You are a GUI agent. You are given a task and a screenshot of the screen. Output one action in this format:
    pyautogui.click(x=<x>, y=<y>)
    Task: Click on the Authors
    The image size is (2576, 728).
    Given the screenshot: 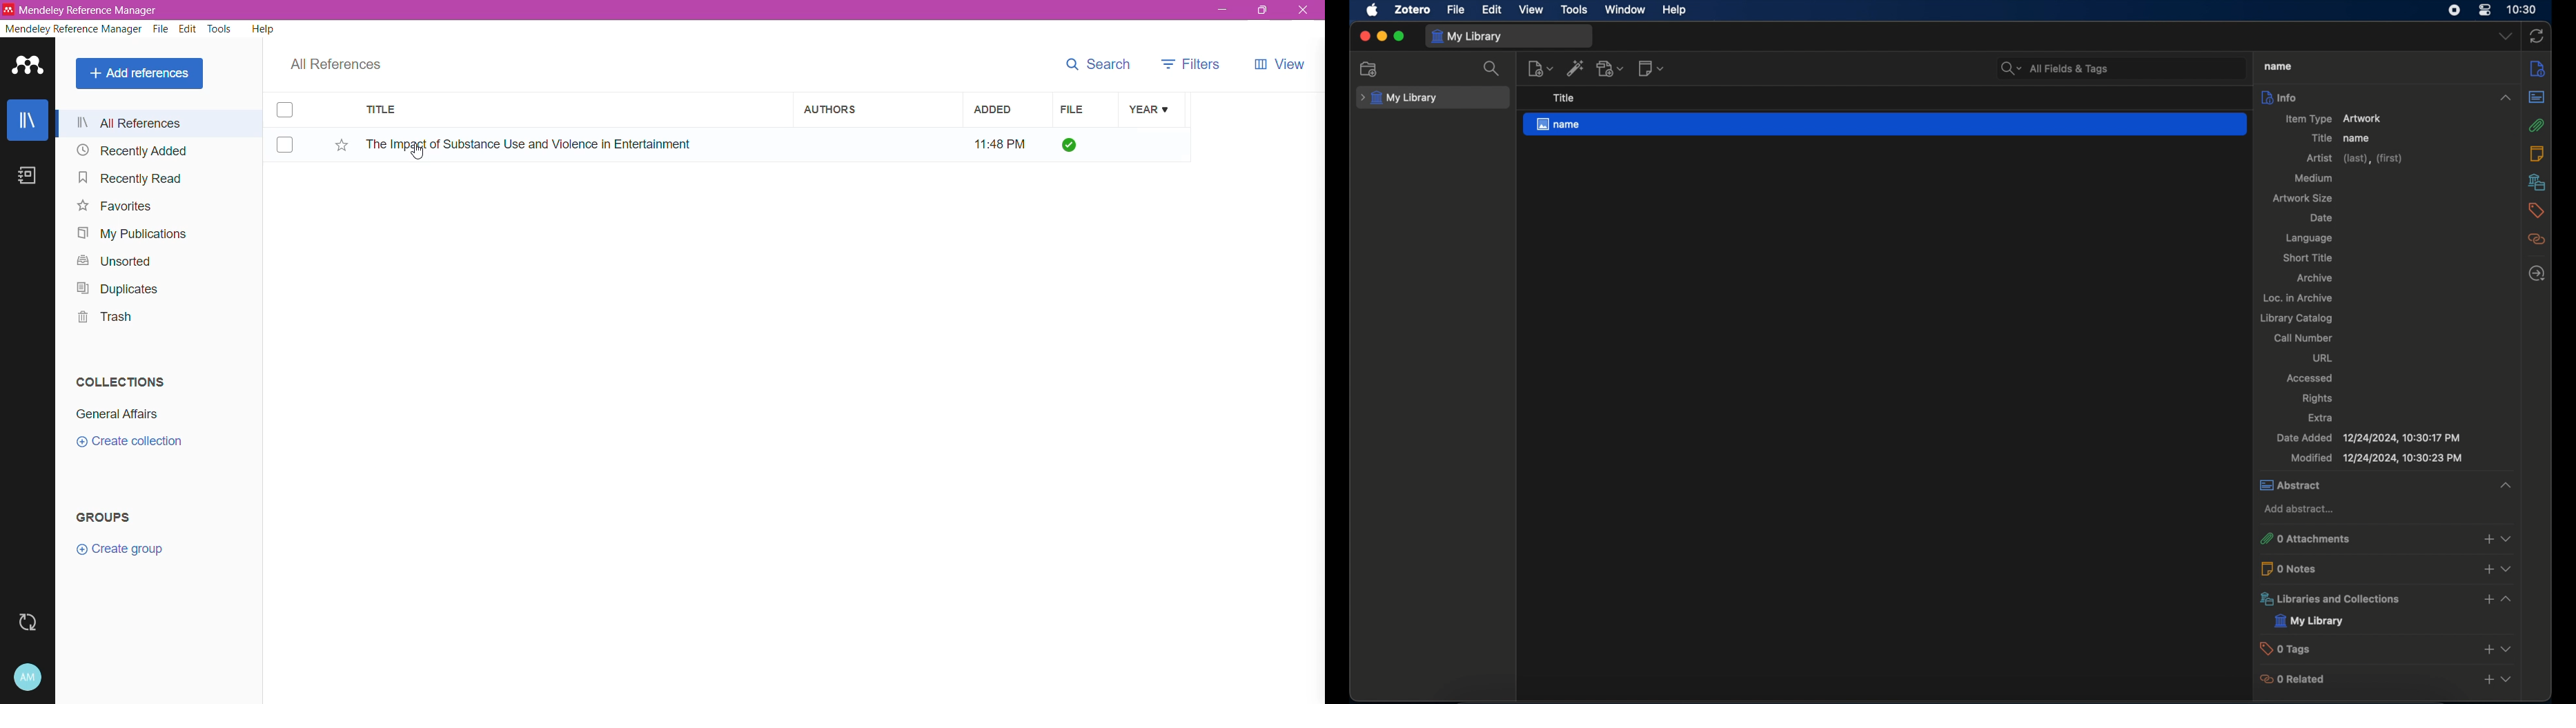 What is the action you would take?
    pyautogui.click(x=877, y=108)
    